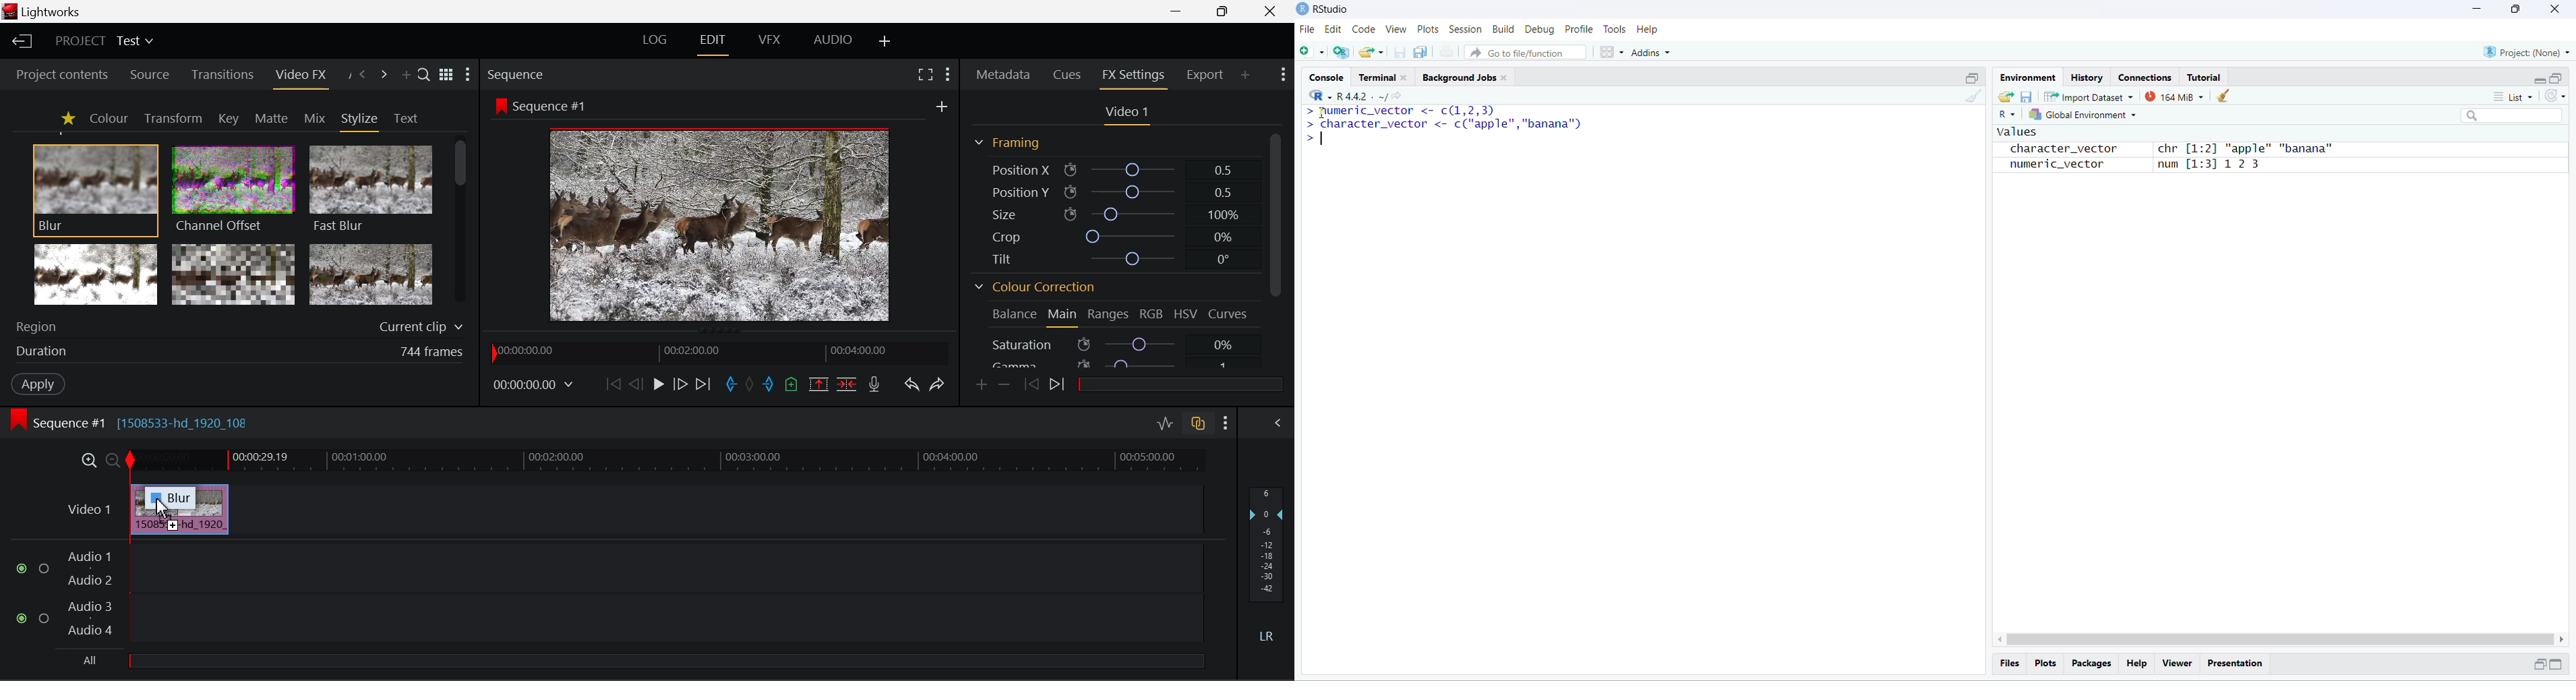 The height and width of the screenshot is (700, 2576). What do you see at coordinates (1444, 125) in the screenshot?
I see `‘character_vector <- c("apple","banana")` at bounding box center [1444, 125].